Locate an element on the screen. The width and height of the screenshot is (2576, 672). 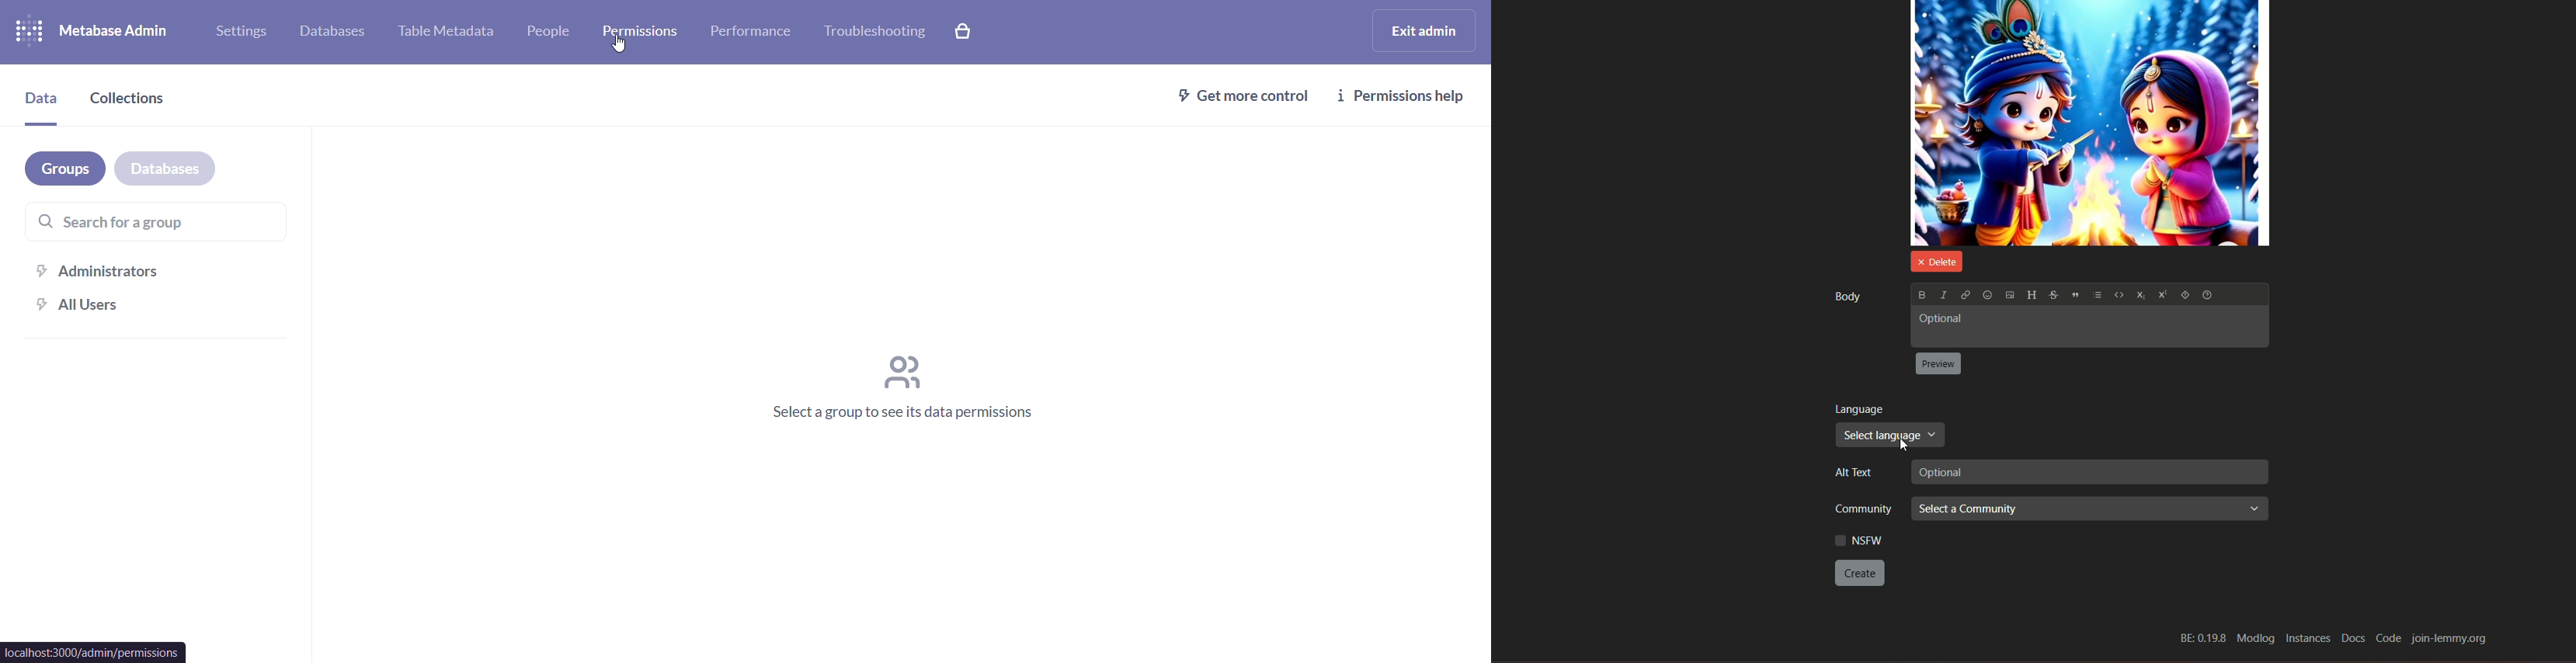
administrators is located at coordinates (165, 268).